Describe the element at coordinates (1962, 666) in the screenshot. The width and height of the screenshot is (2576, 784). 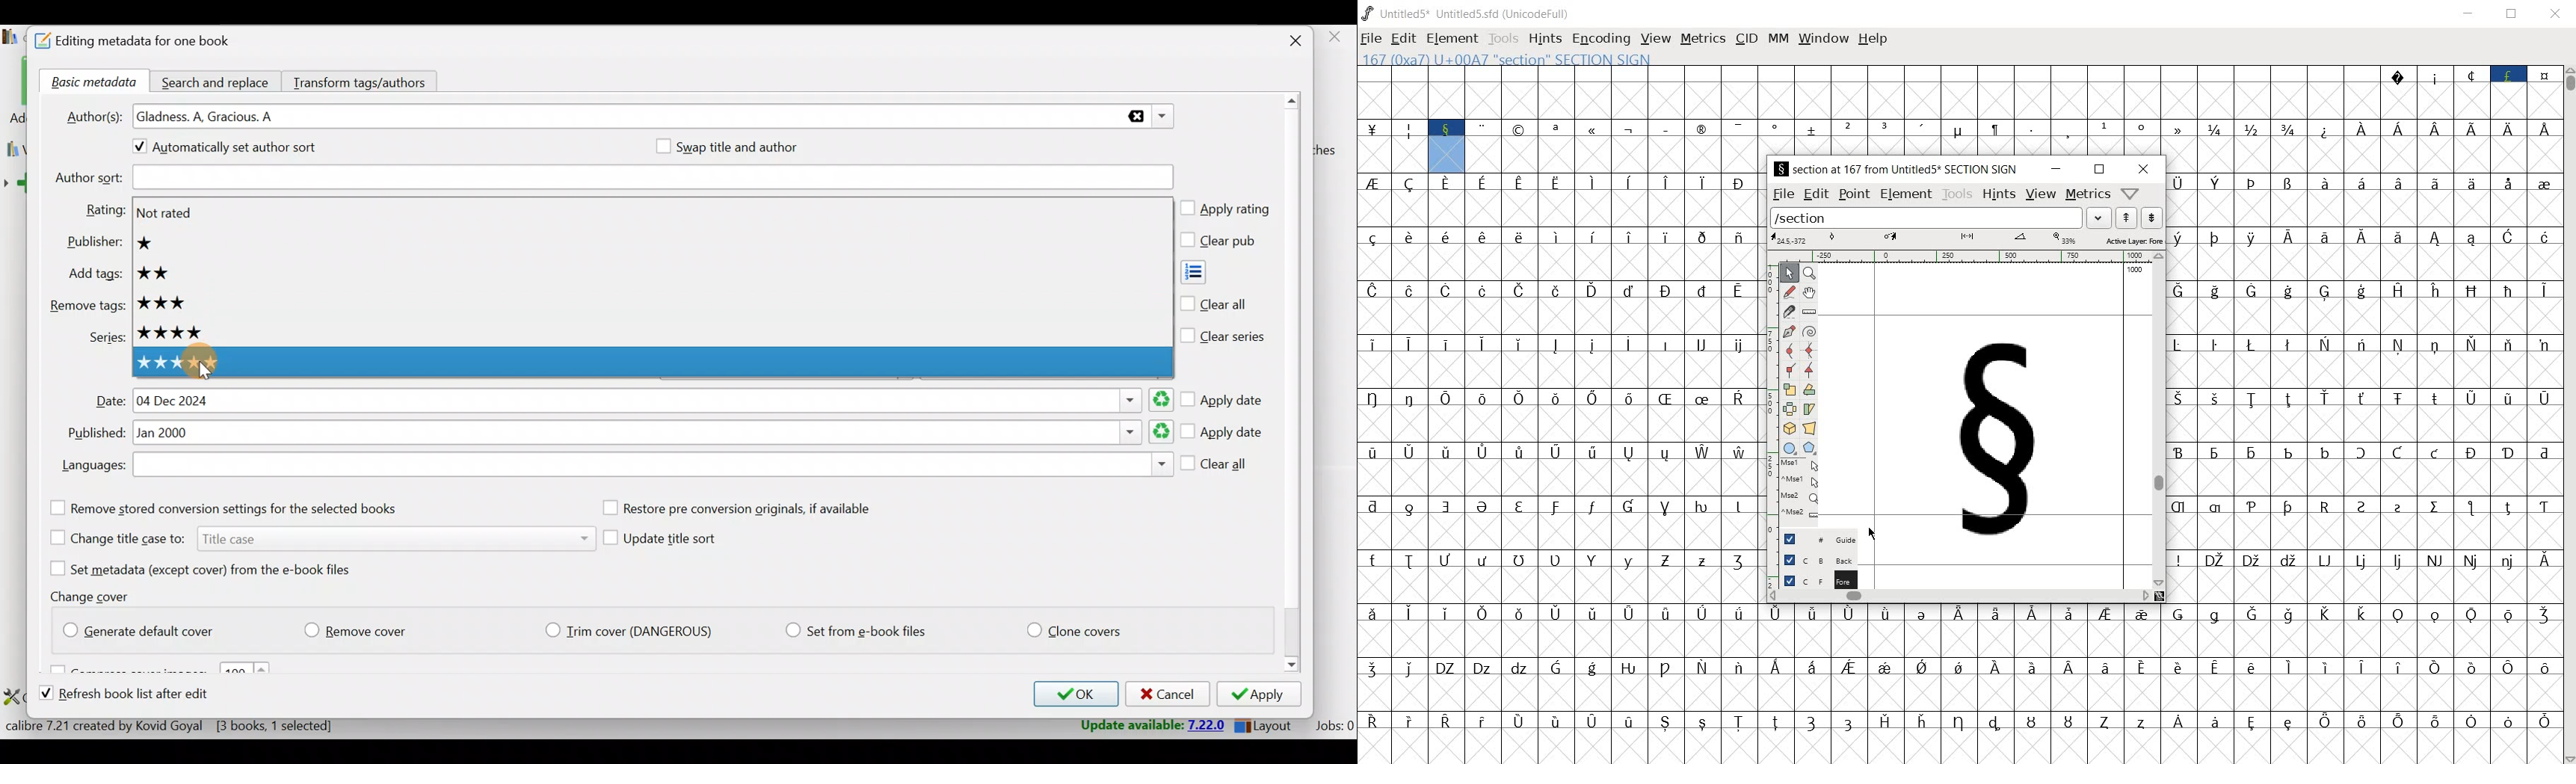
I see `special letters` at that location.